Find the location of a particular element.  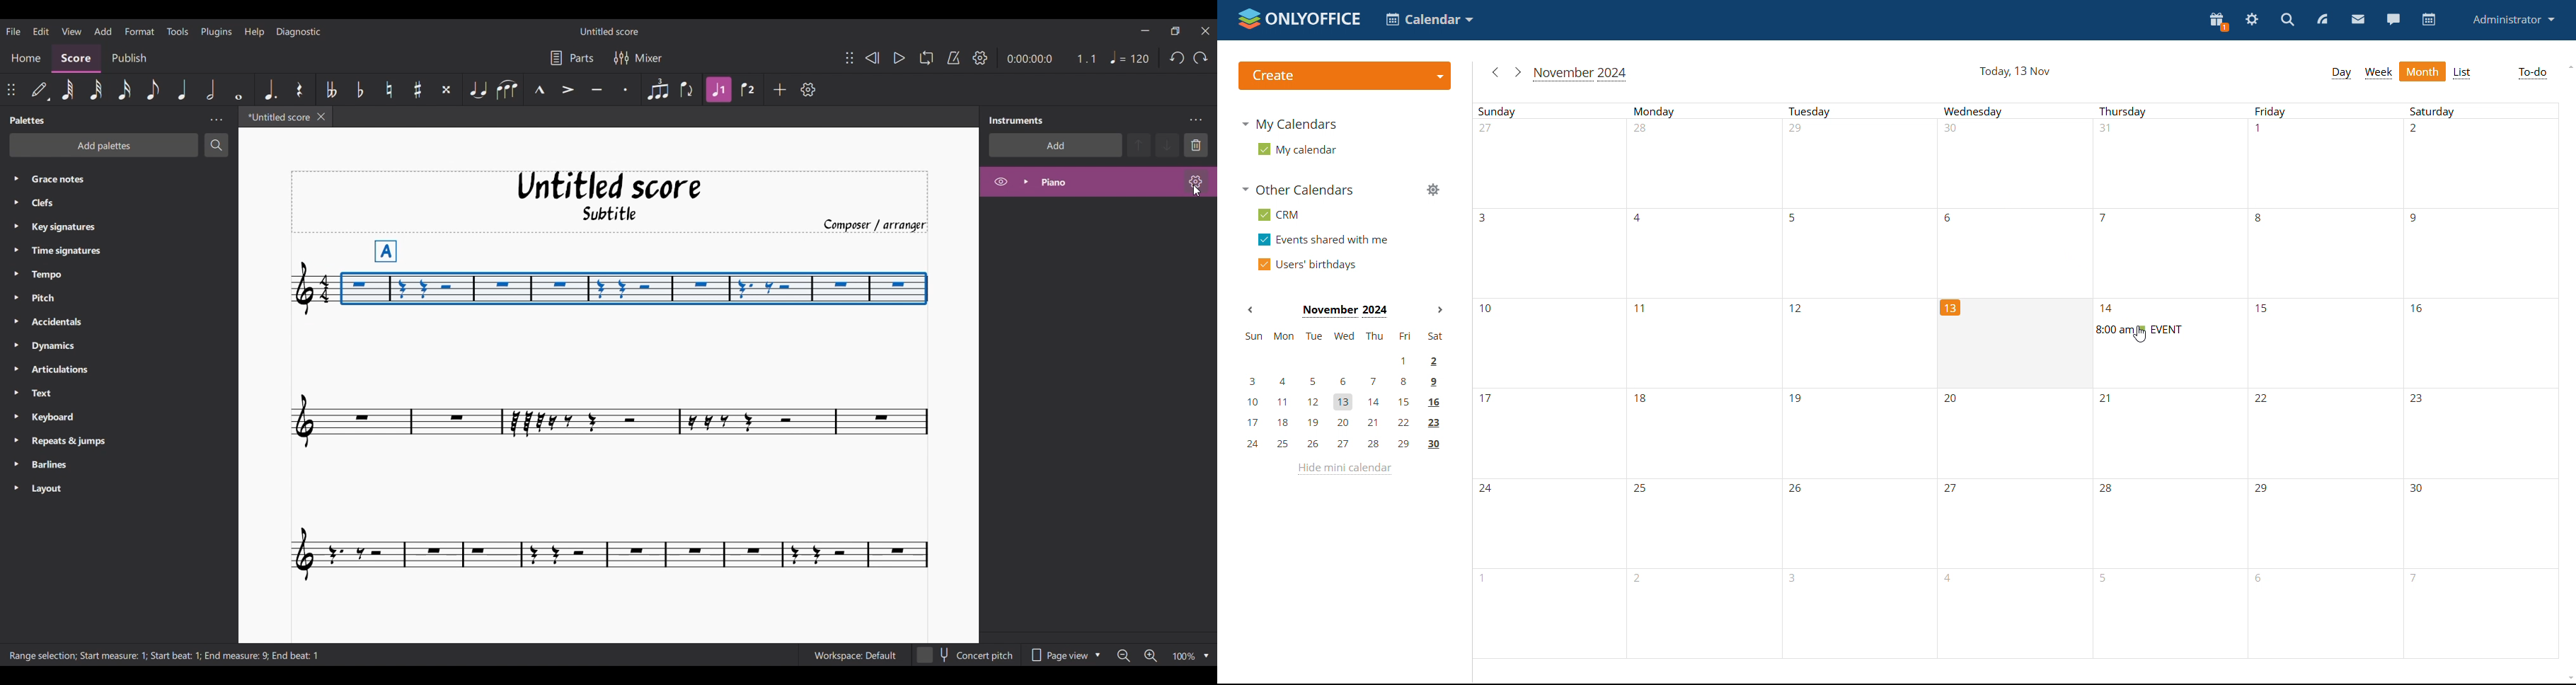

Edit menu is located at coordinates (40, 30).